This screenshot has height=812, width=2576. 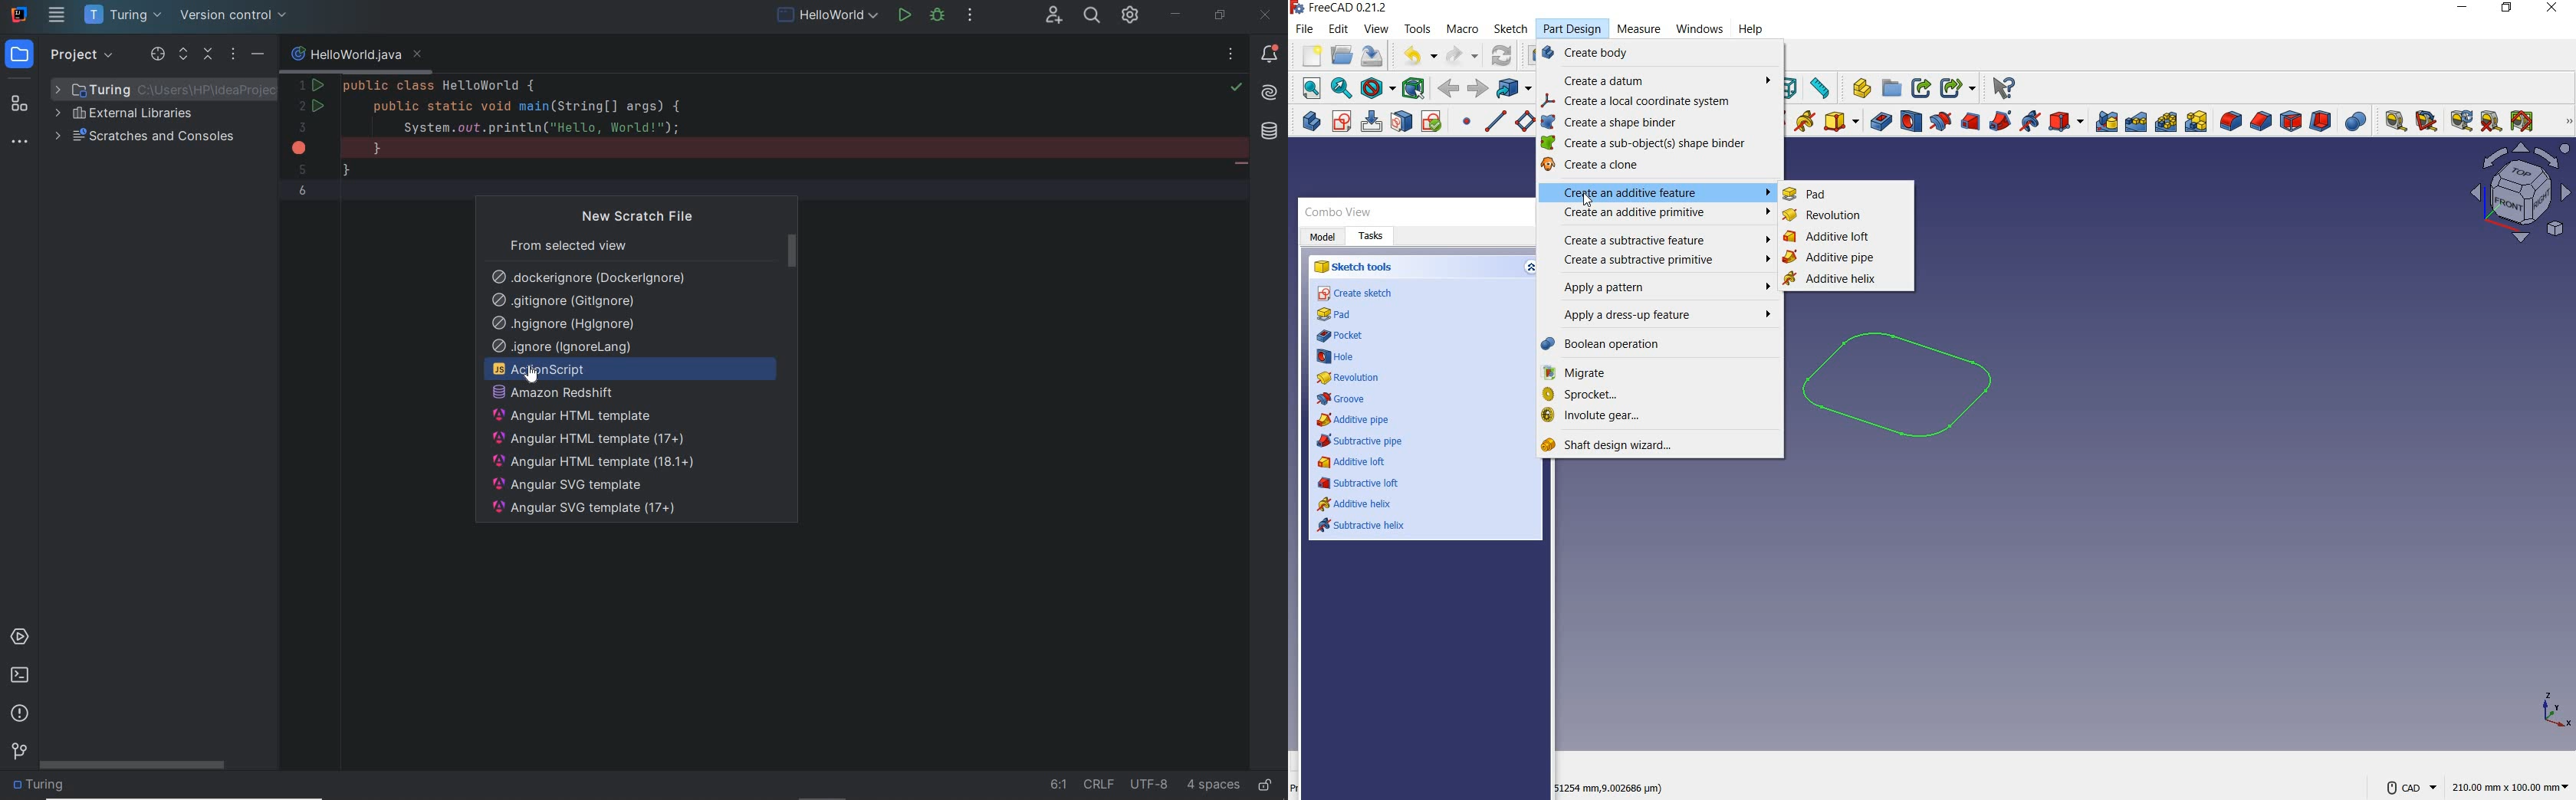 What do you see at coordinates (1526, 121) in the screenshot?
I see `create a datum plane` at bounding box center [1526, 121].